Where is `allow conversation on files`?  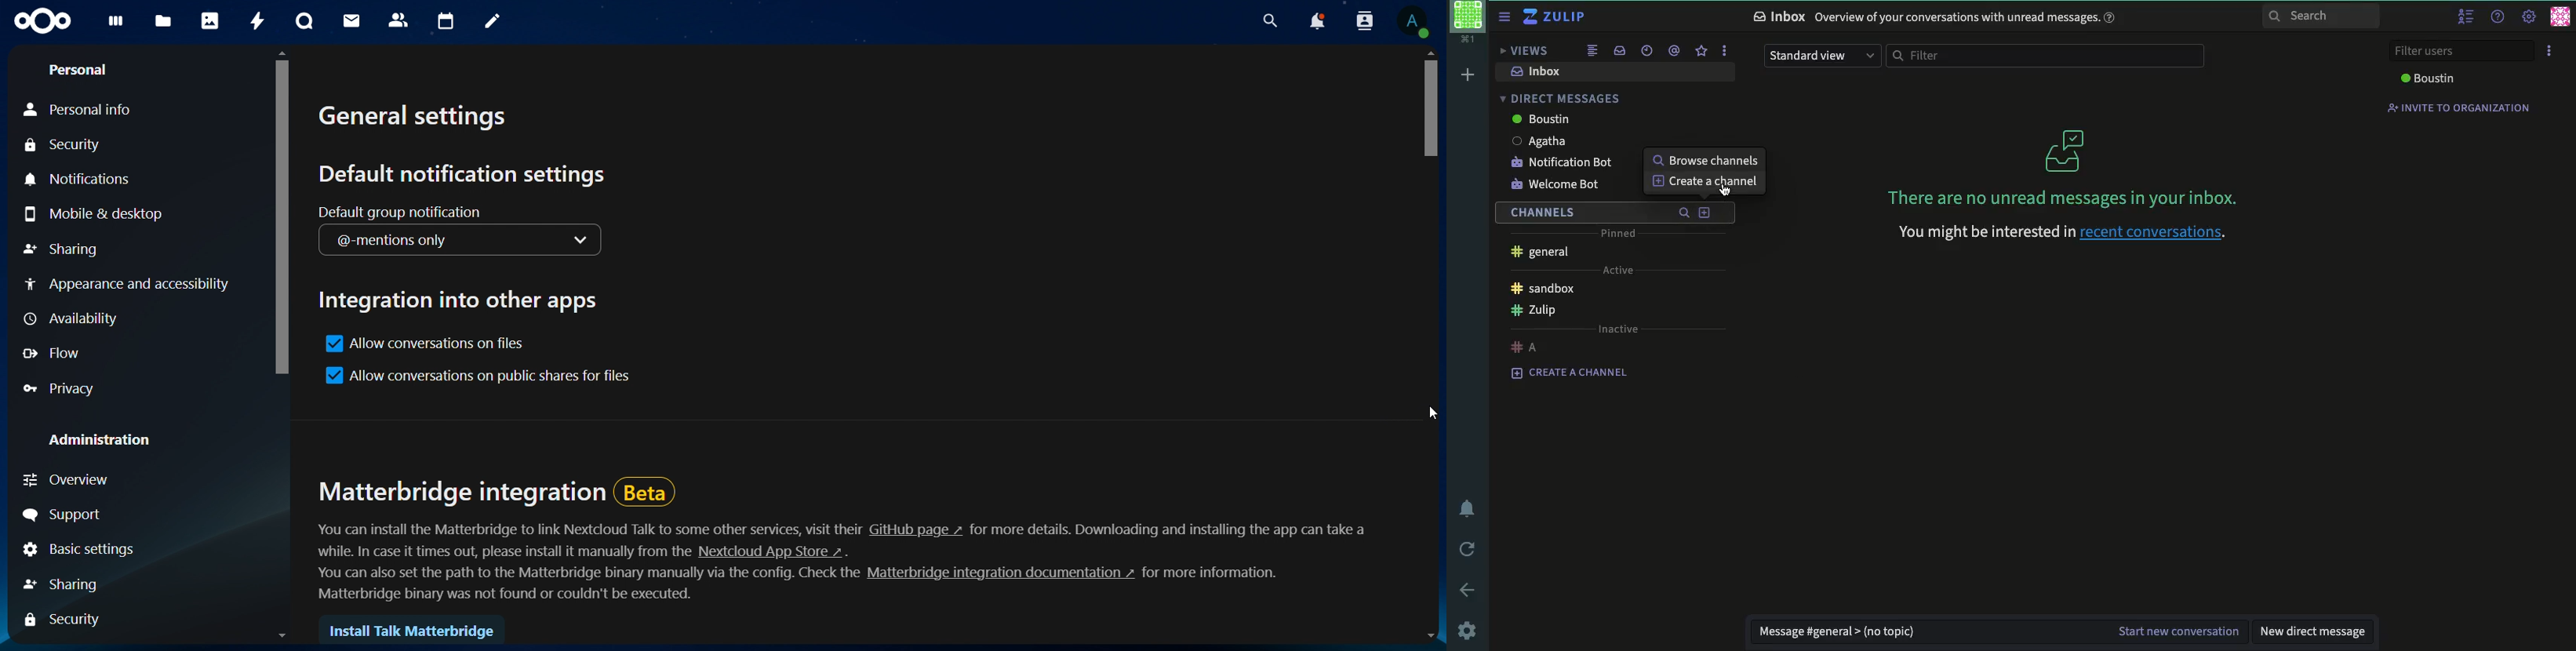
allow conversation on files is located at coordinates (424, 344).